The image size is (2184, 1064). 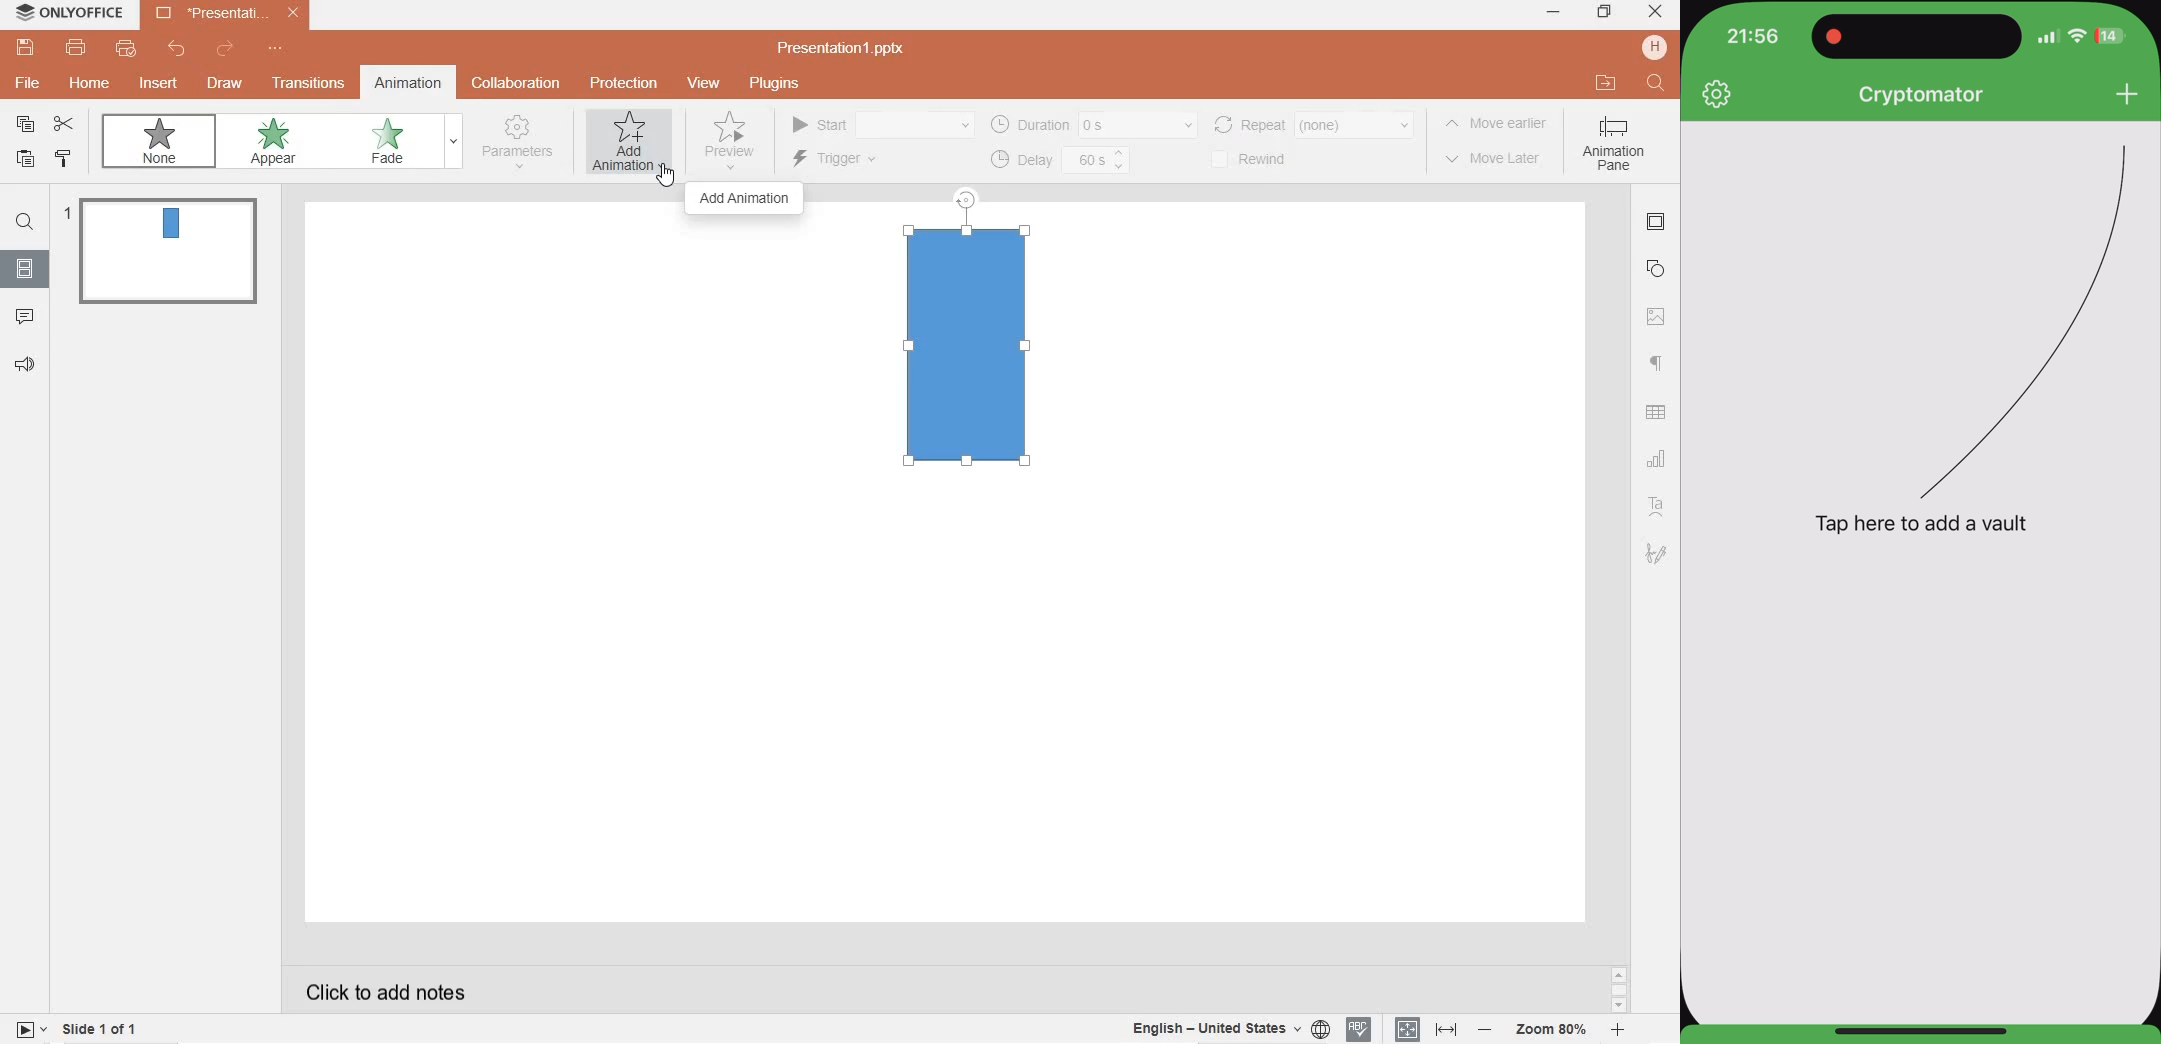 What do you see at coordinates (305, 84) in the screenshot?
I see `transitions` at bounding box center [305, 84].